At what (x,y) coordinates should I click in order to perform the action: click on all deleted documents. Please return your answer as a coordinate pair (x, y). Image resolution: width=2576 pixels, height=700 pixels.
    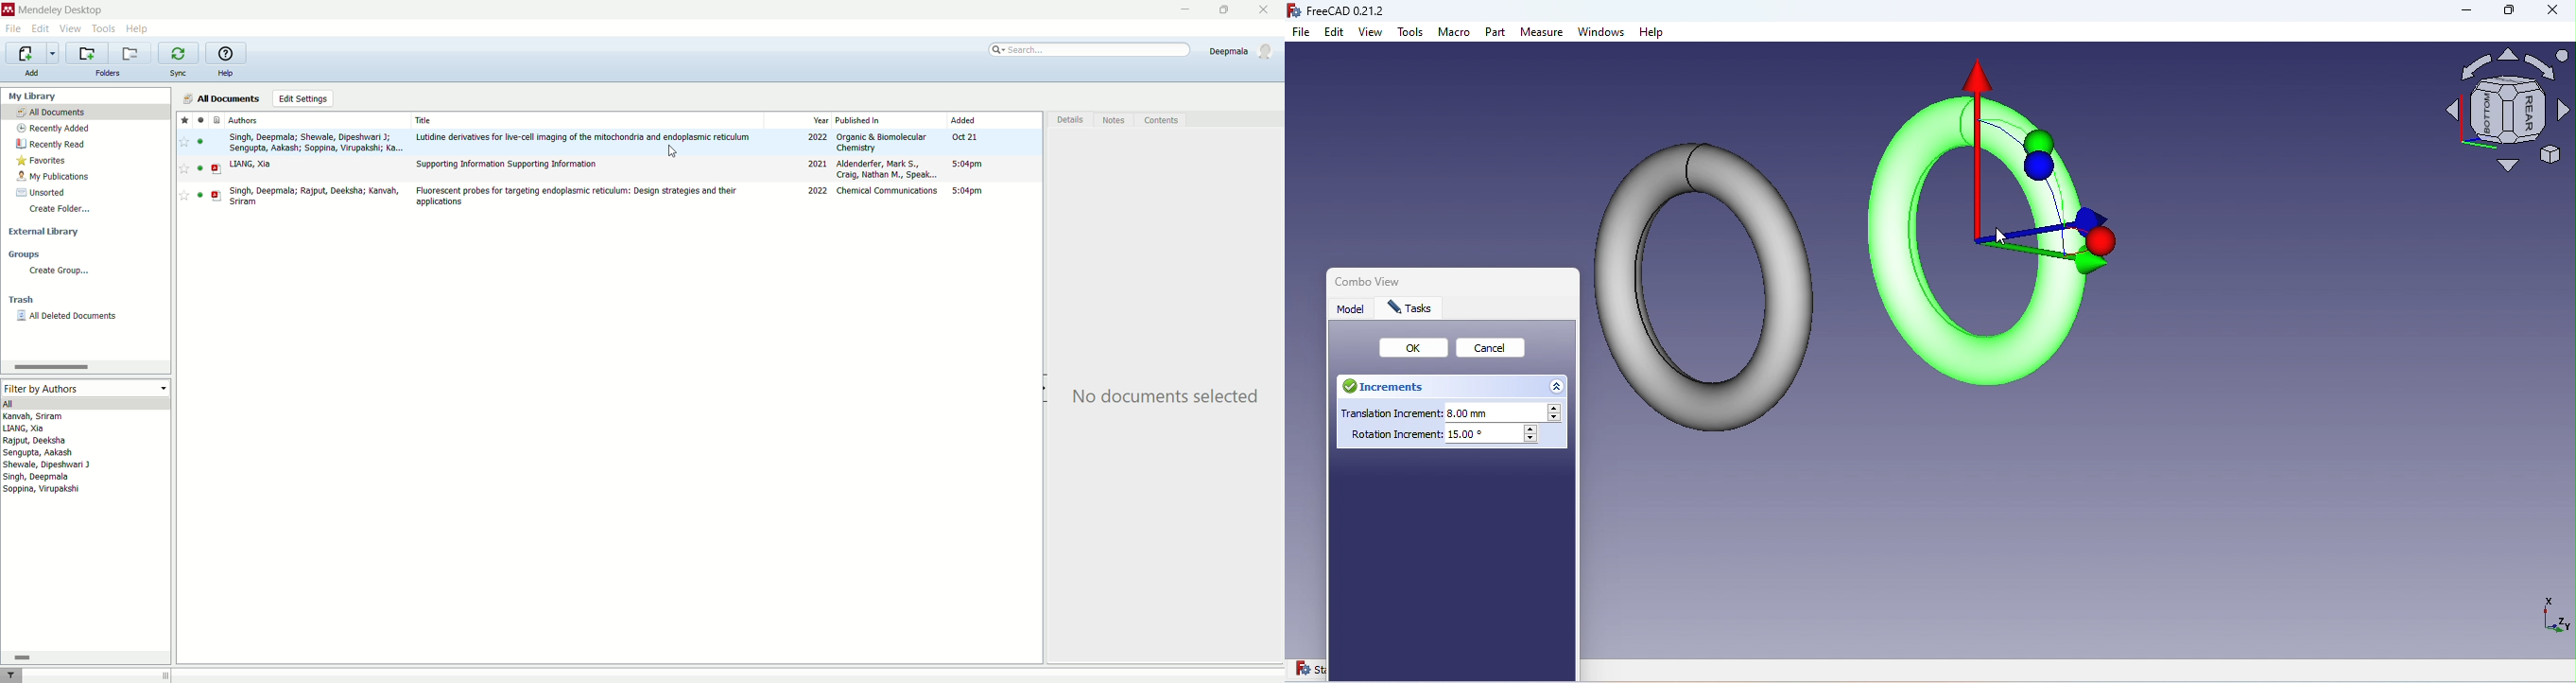
    Looking at the image, I should click on (68, 316).